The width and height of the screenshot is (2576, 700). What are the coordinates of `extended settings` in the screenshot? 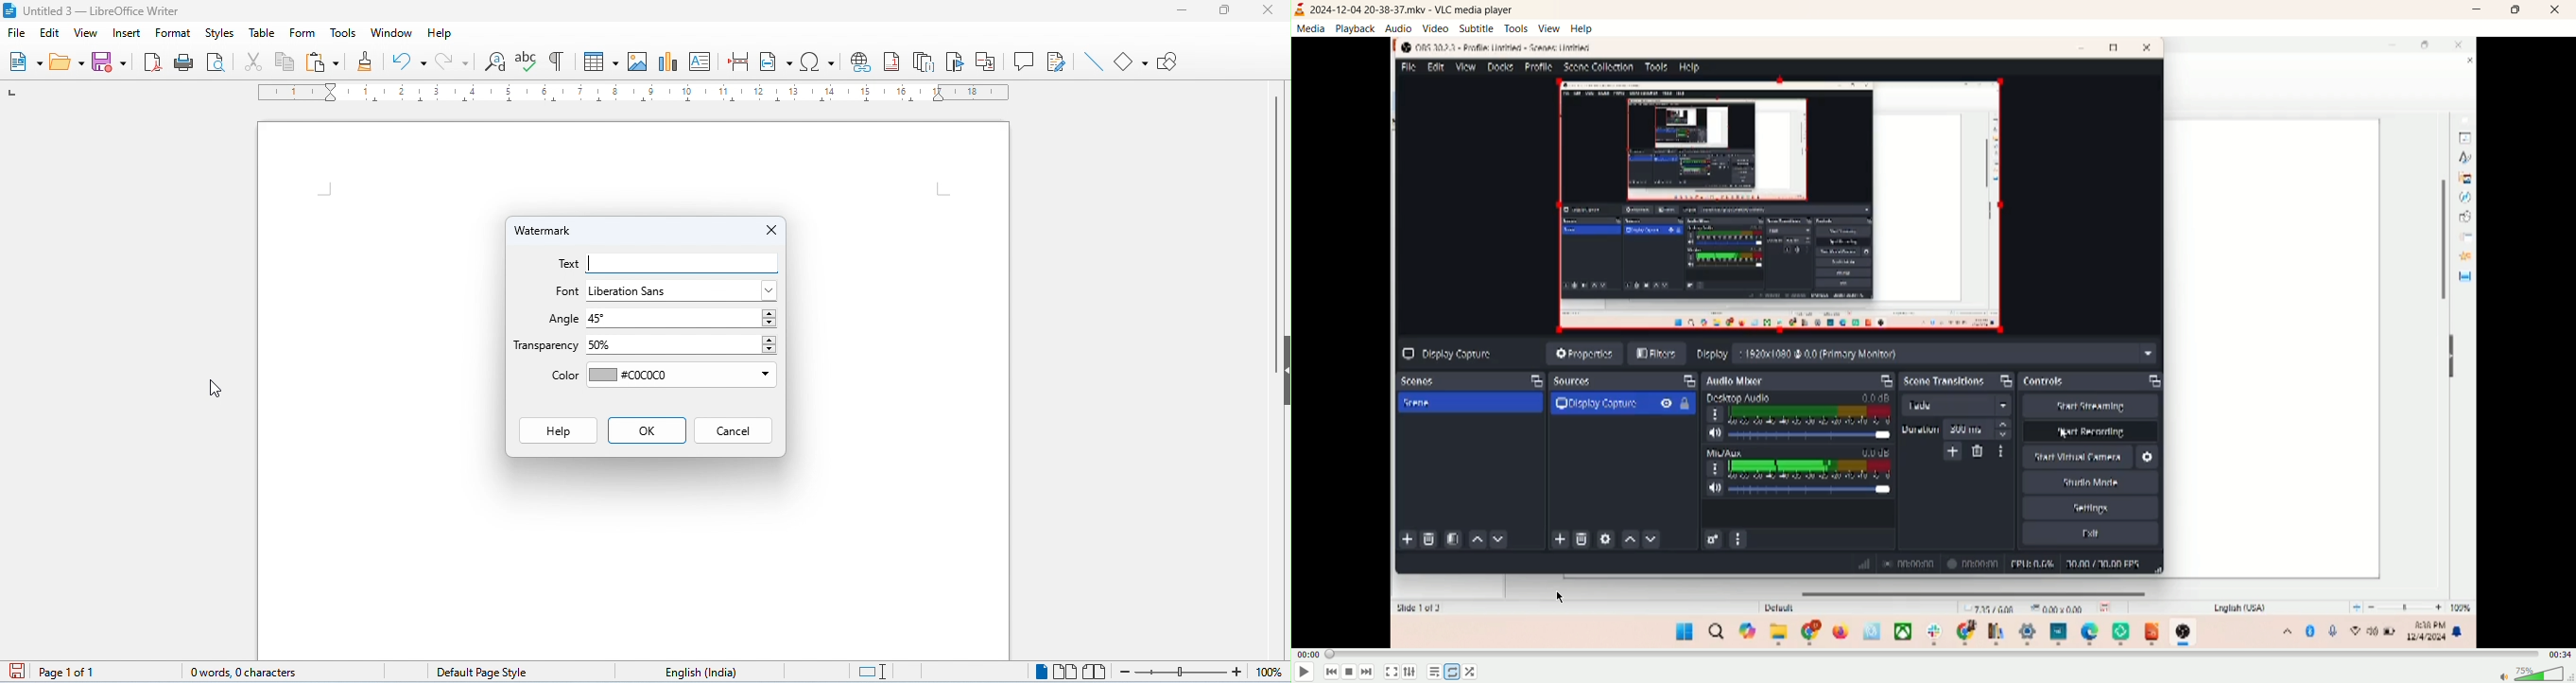 It's located at (1410, 672).